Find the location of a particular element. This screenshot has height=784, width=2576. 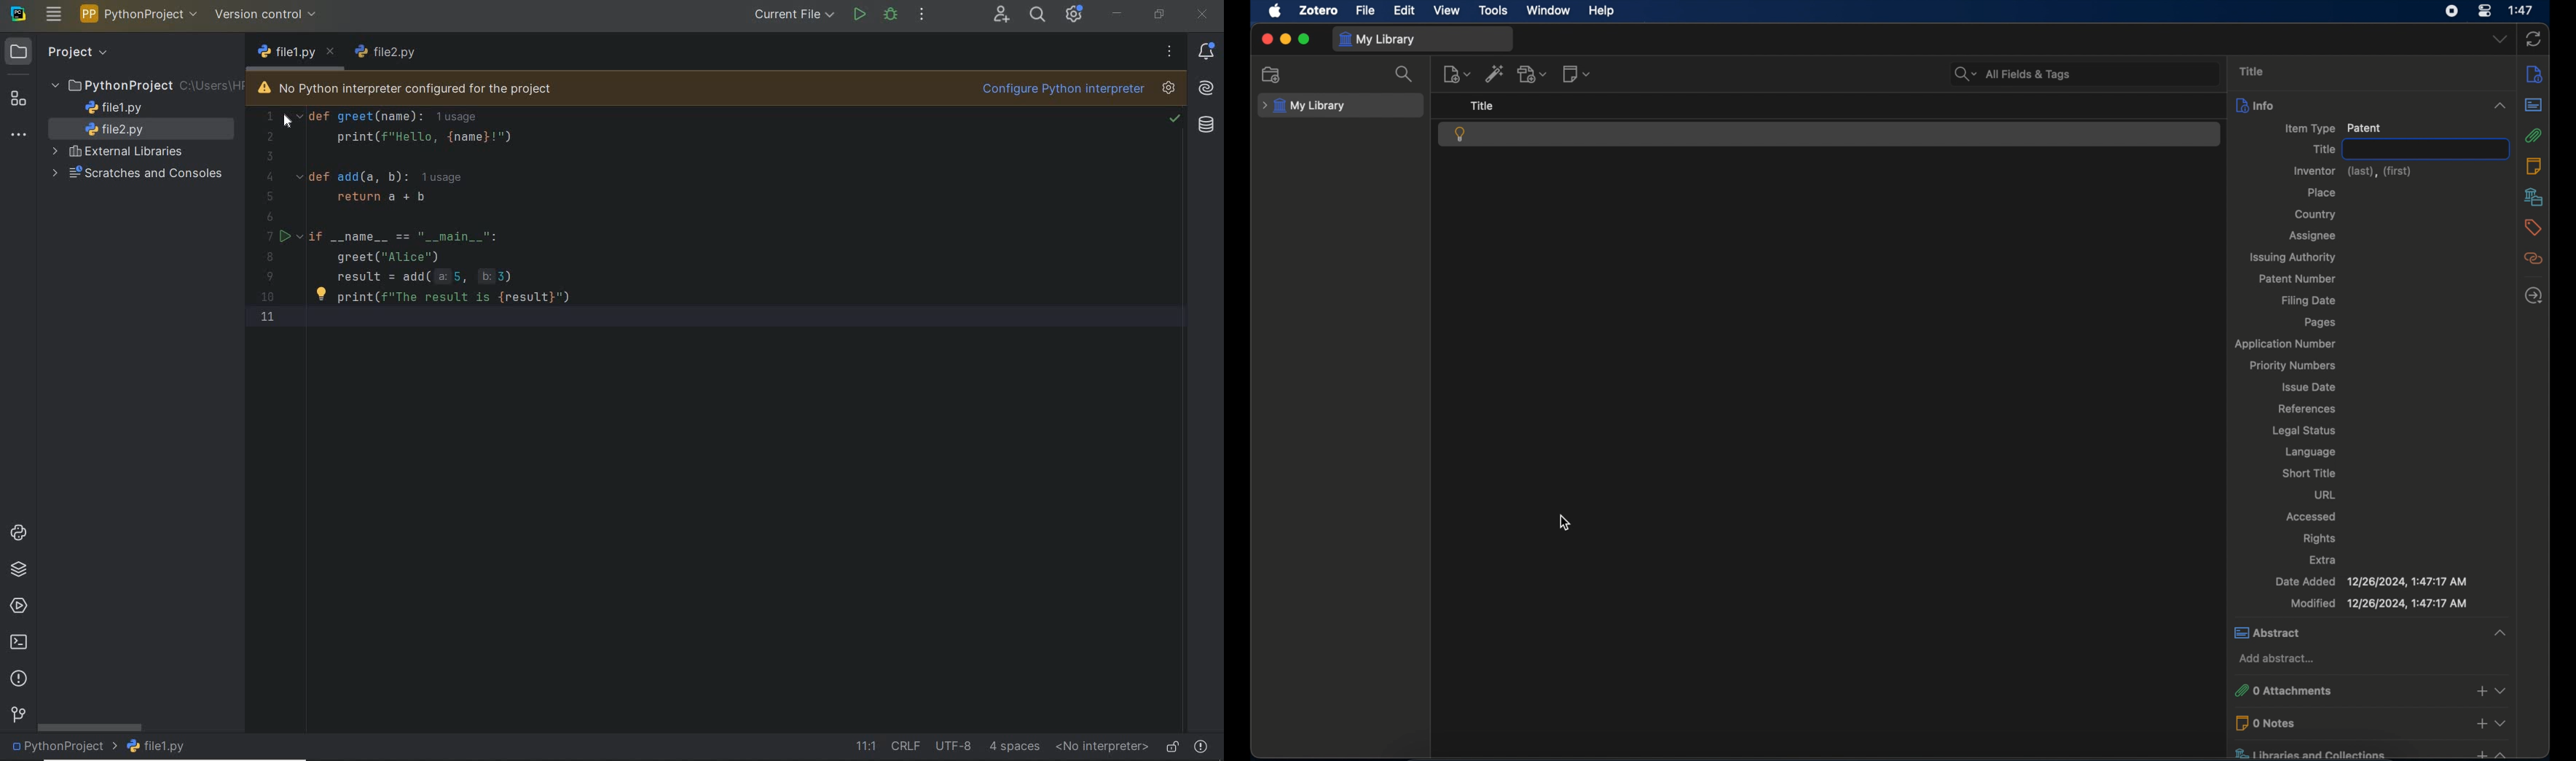

locate is located at coordinates (2534, 295).